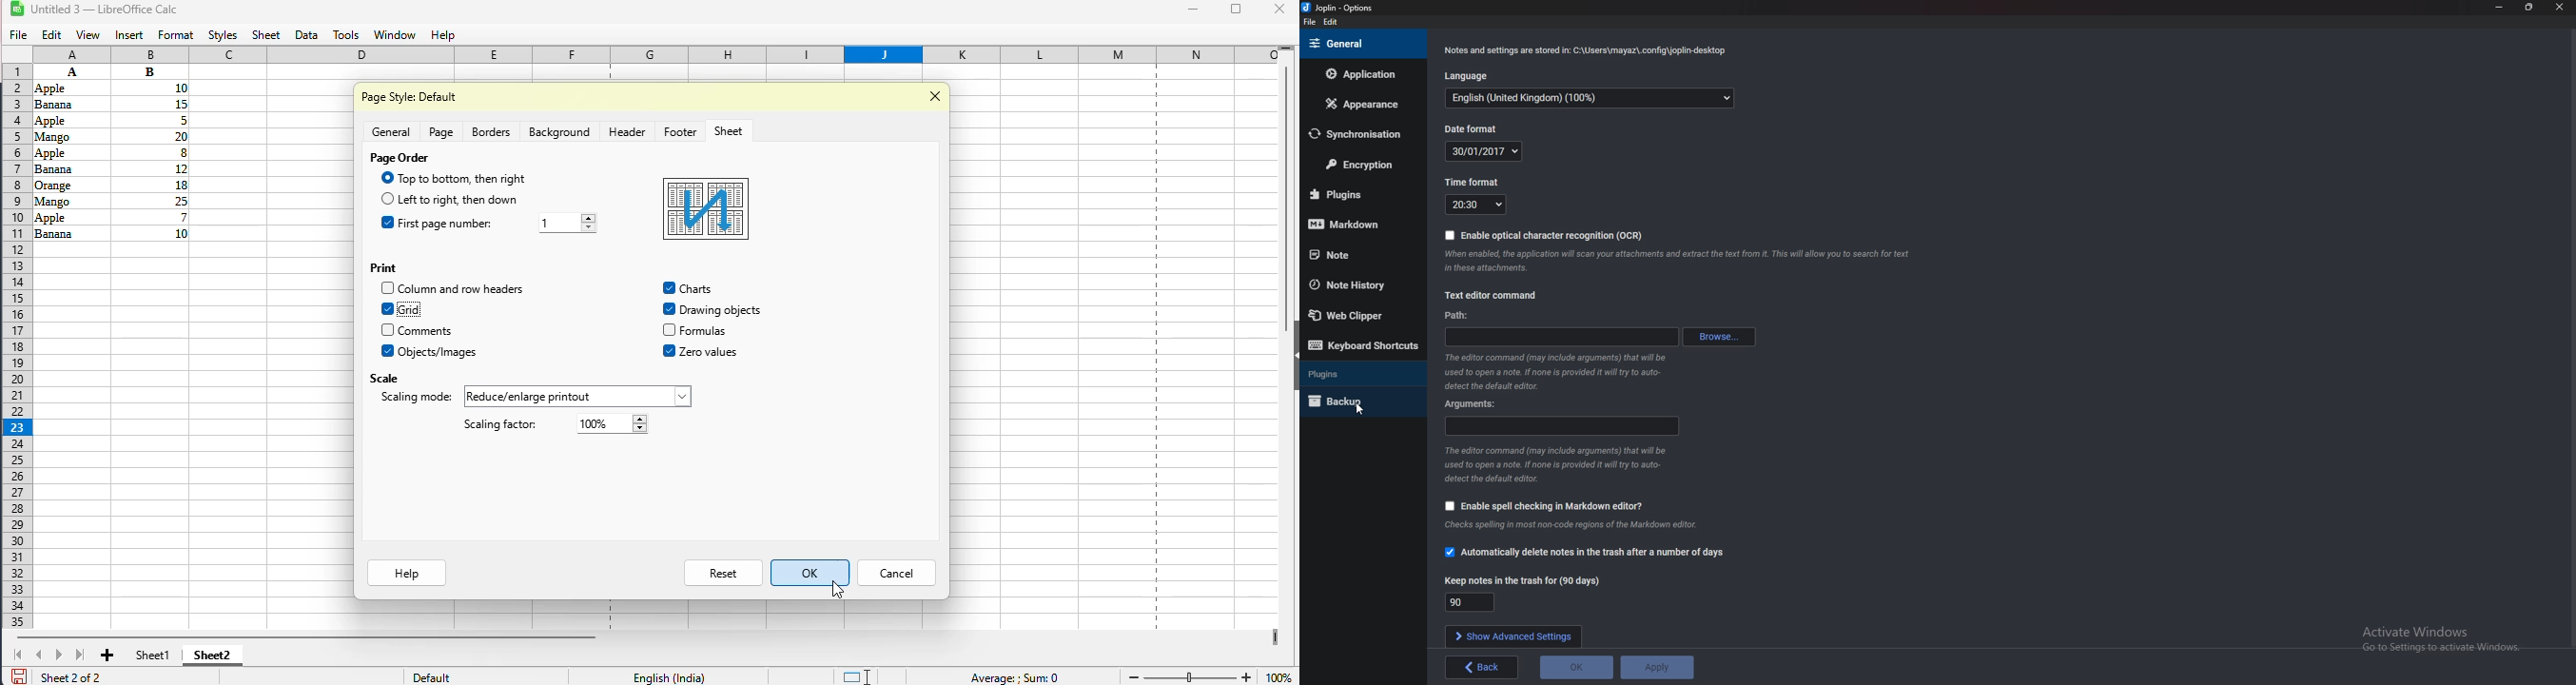 The height and width of the screenshot is (700, 2576). I want to click on English (India), so click(669, 676).